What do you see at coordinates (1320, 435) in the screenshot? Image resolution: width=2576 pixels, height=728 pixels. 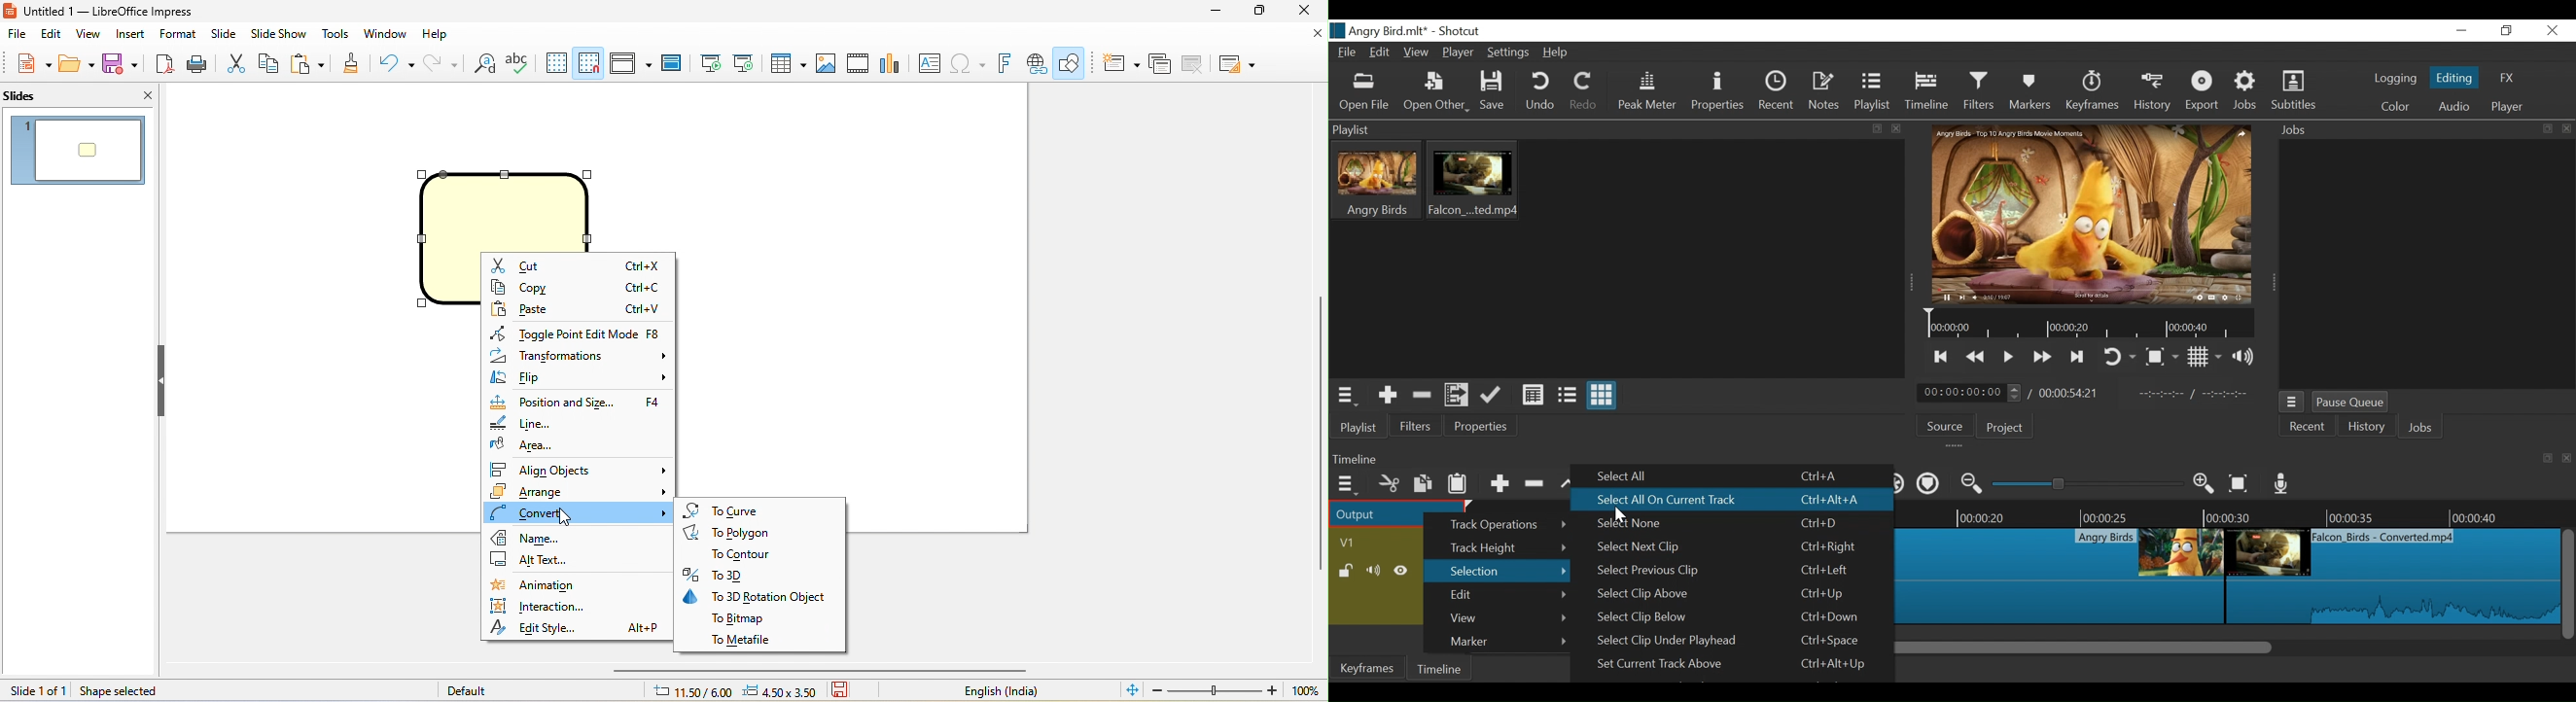 I see `vertical scroll bar` at bounding box center [1320, 435].